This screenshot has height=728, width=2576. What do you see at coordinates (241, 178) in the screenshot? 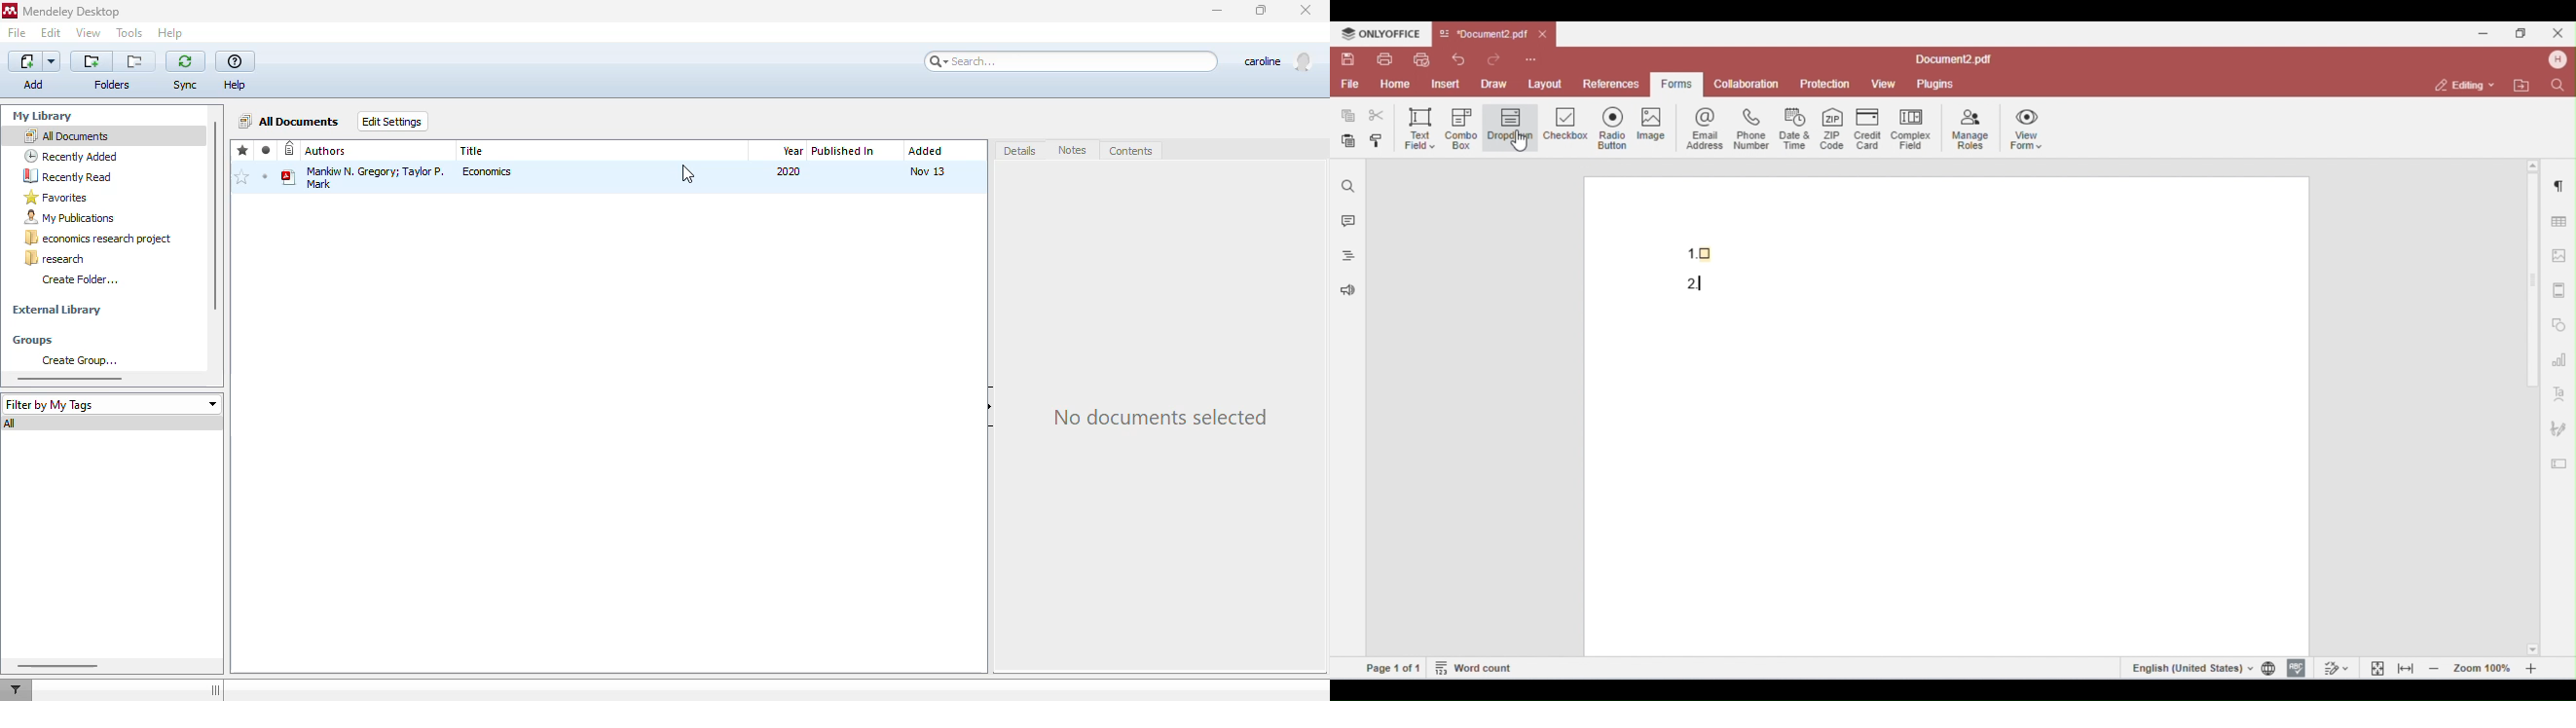
I see `add to favorites` at bounding box center [241, 178].